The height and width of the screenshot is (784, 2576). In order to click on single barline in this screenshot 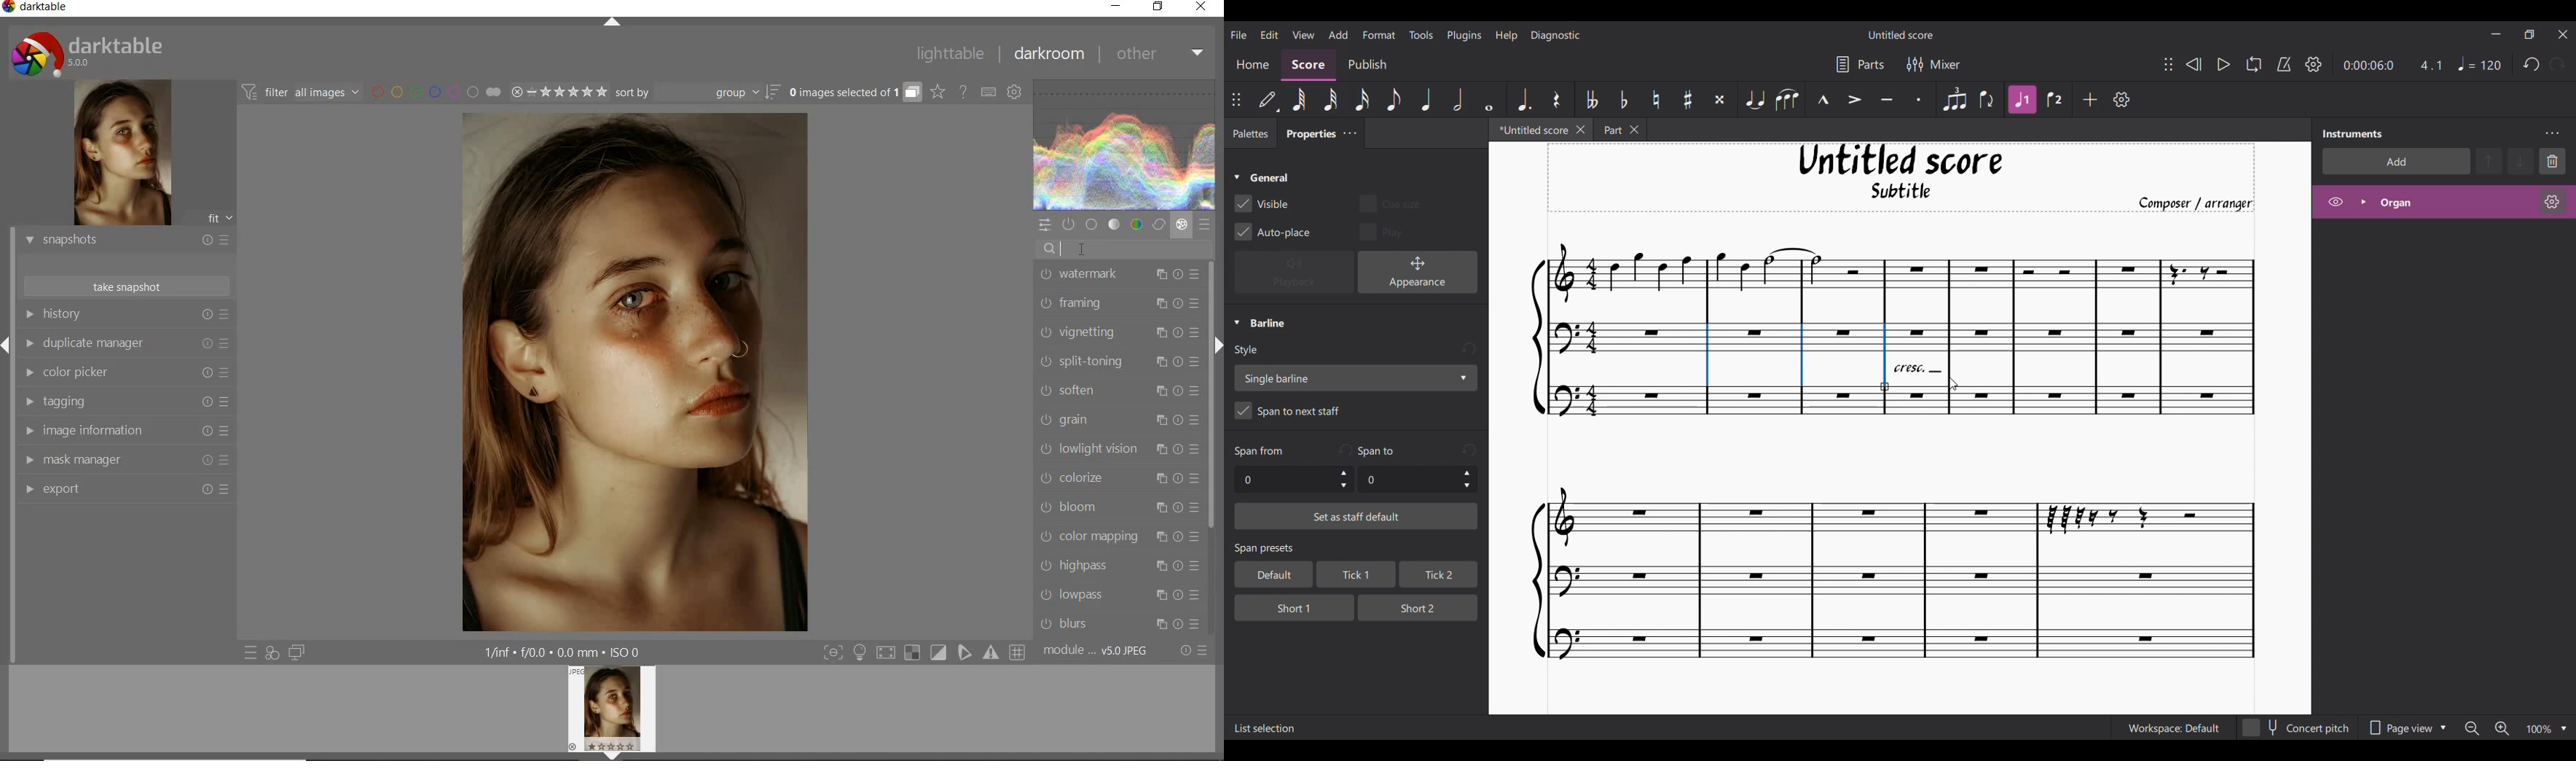, I will do `click(1355, 378)`.